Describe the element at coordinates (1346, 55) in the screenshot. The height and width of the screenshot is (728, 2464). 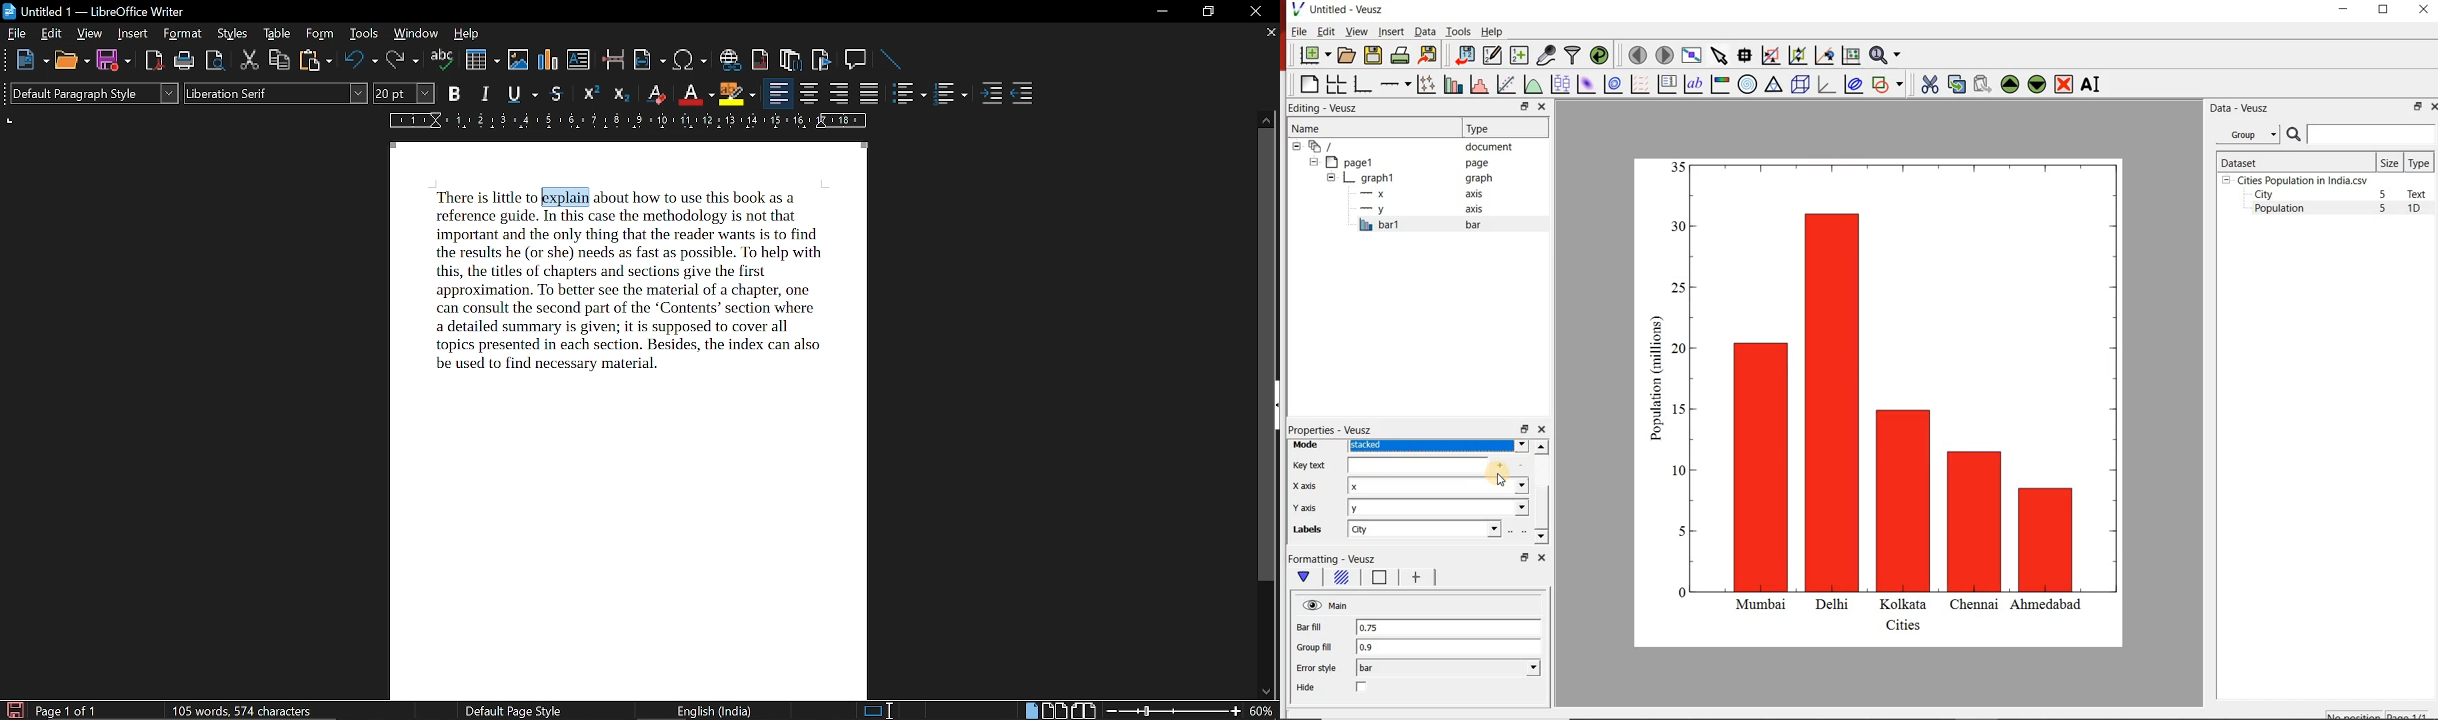
I see `open a document` at that location.